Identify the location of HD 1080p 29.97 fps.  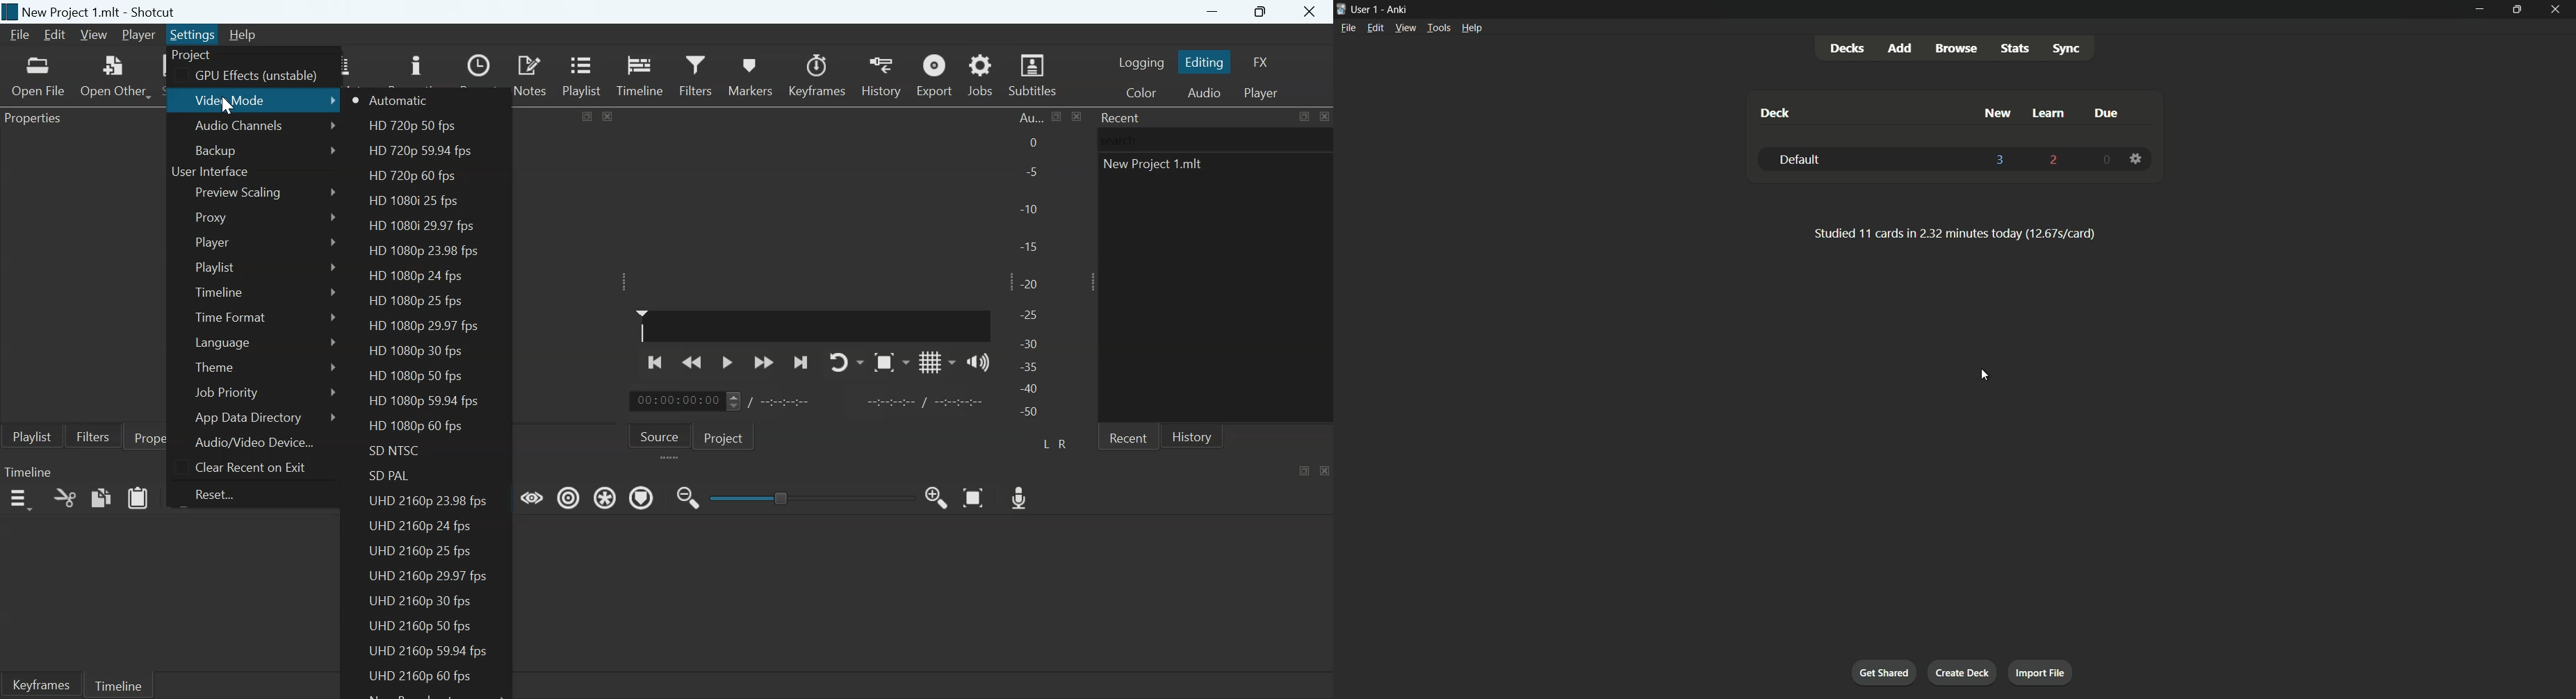
(427, 324).